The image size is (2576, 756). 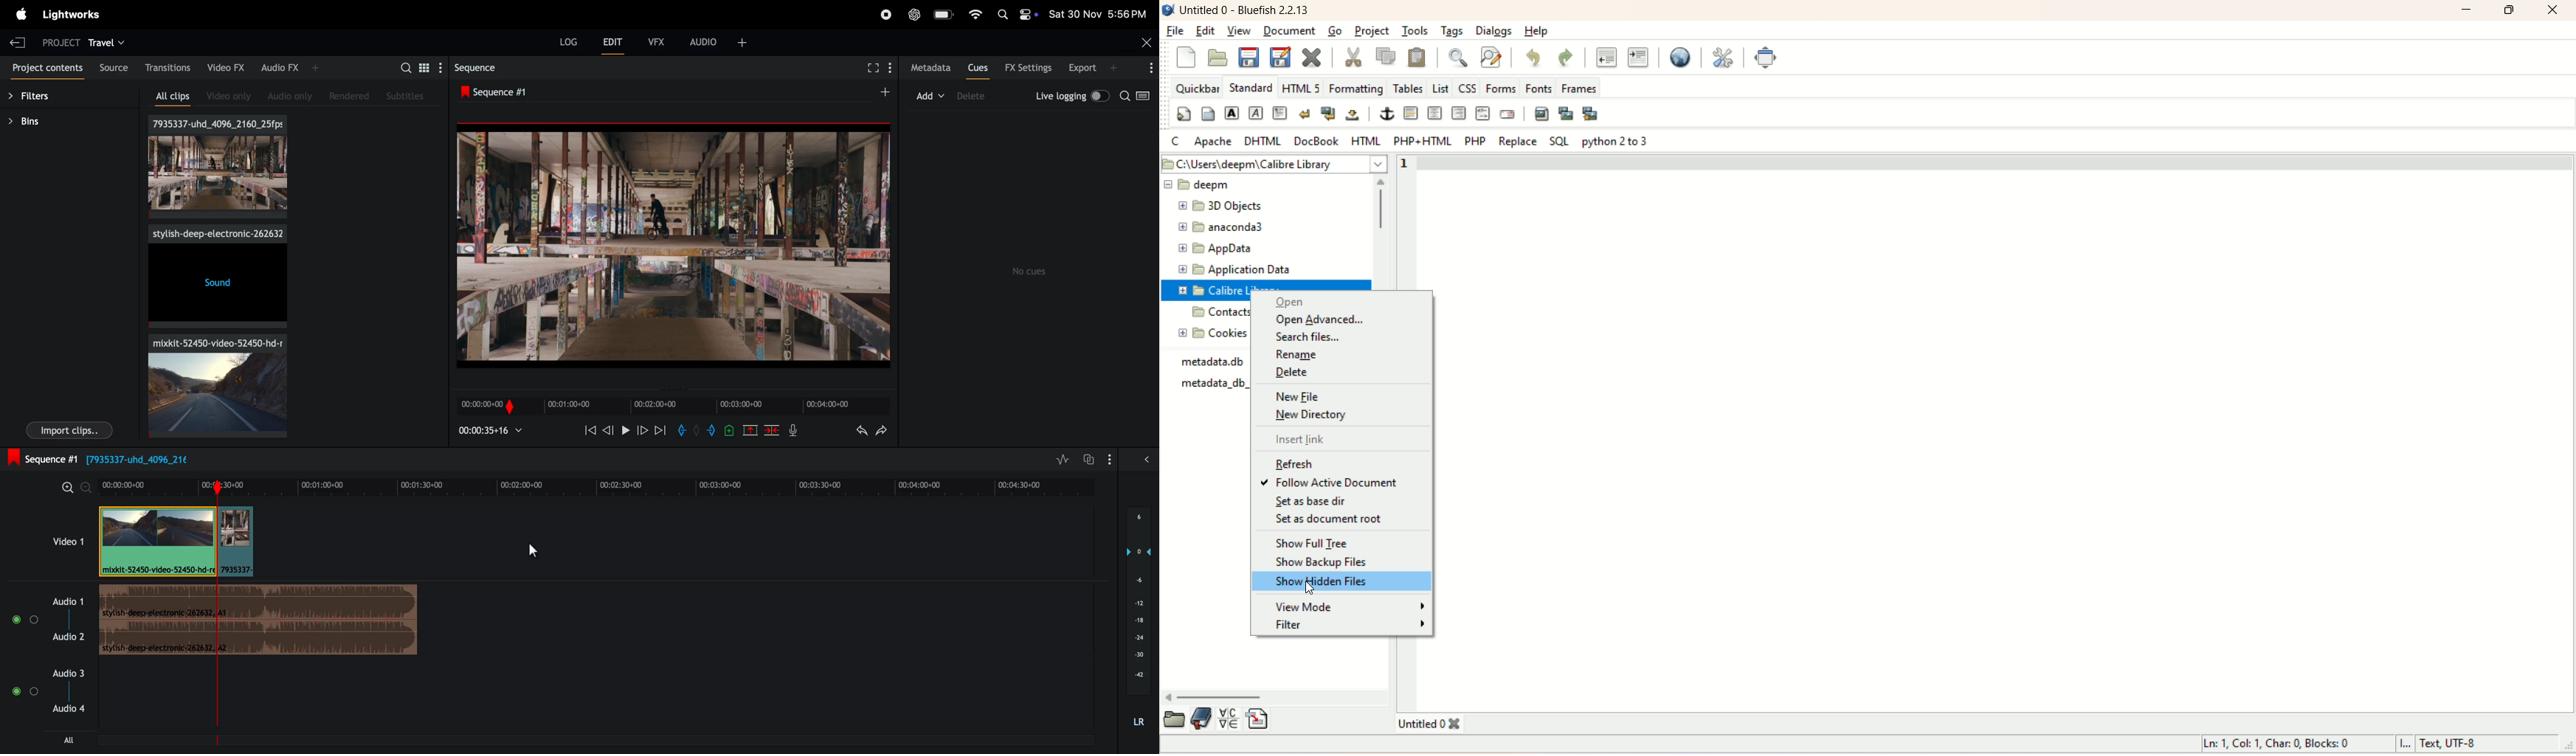 What do you see at coordinates (882, 431) in the screenshot?
I see `redo` at bounding box center [882, 431].